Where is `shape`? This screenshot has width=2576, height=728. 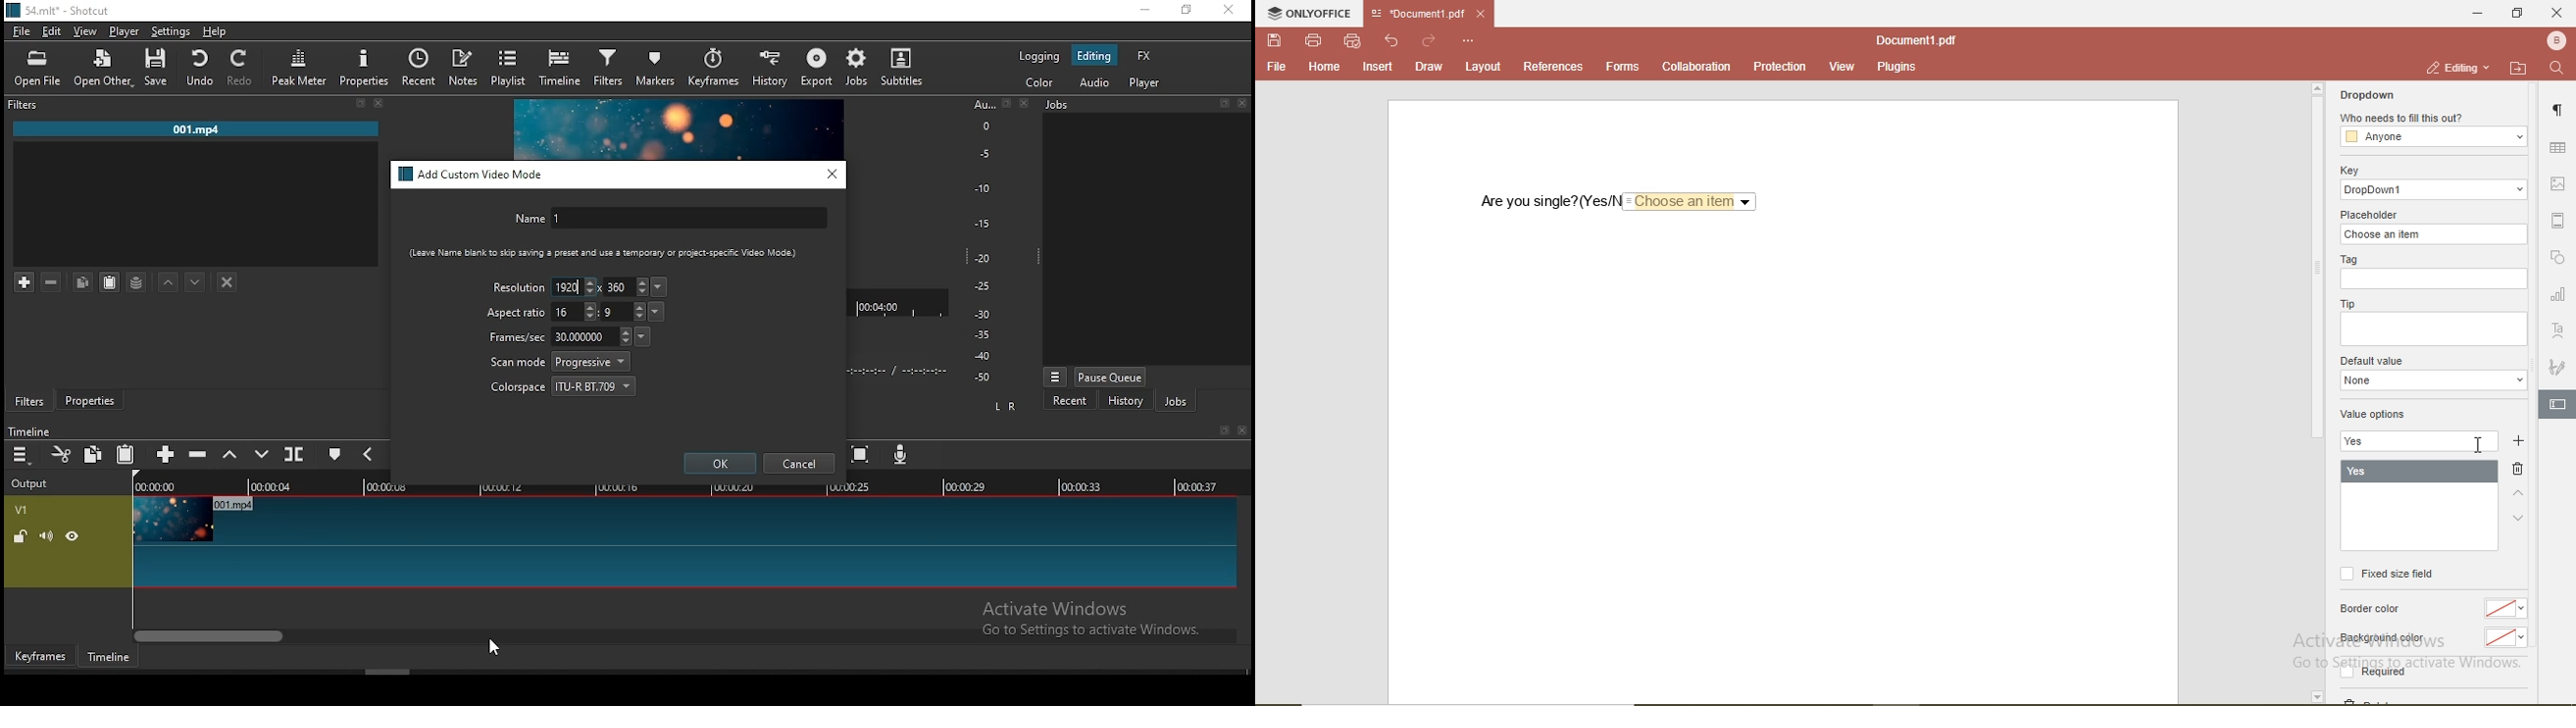 shape is located at coordinates (2562, 260).